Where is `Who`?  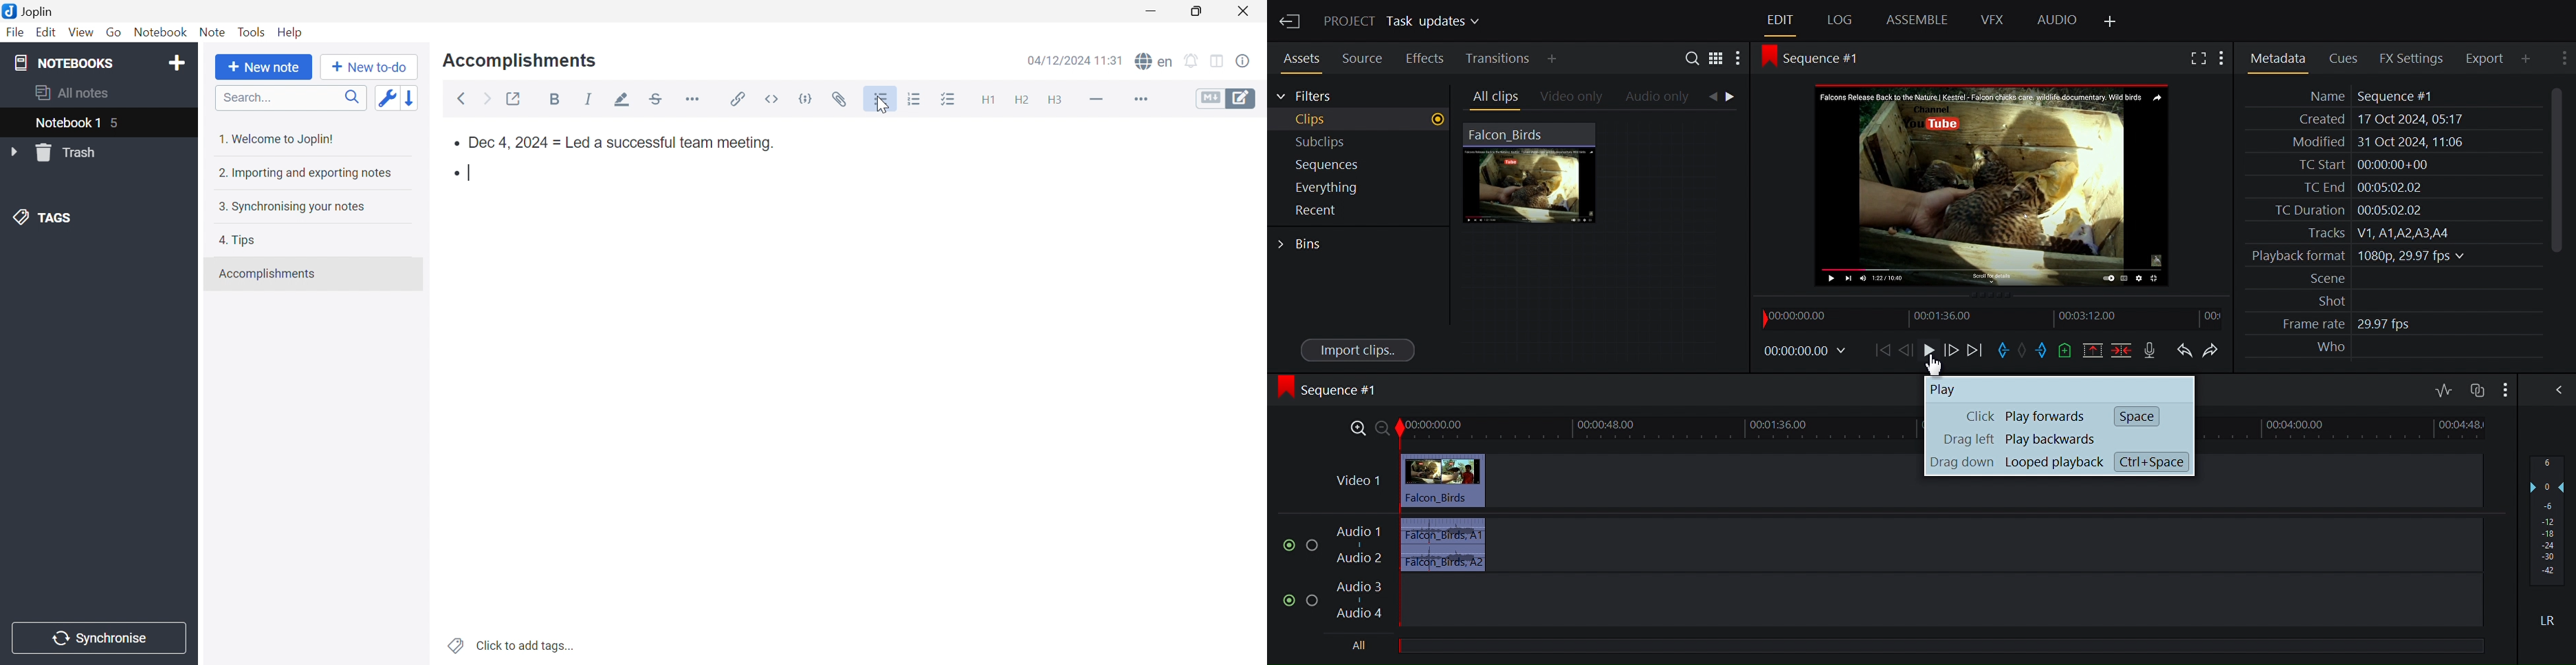
Who is located at coordinates (2329, 348).